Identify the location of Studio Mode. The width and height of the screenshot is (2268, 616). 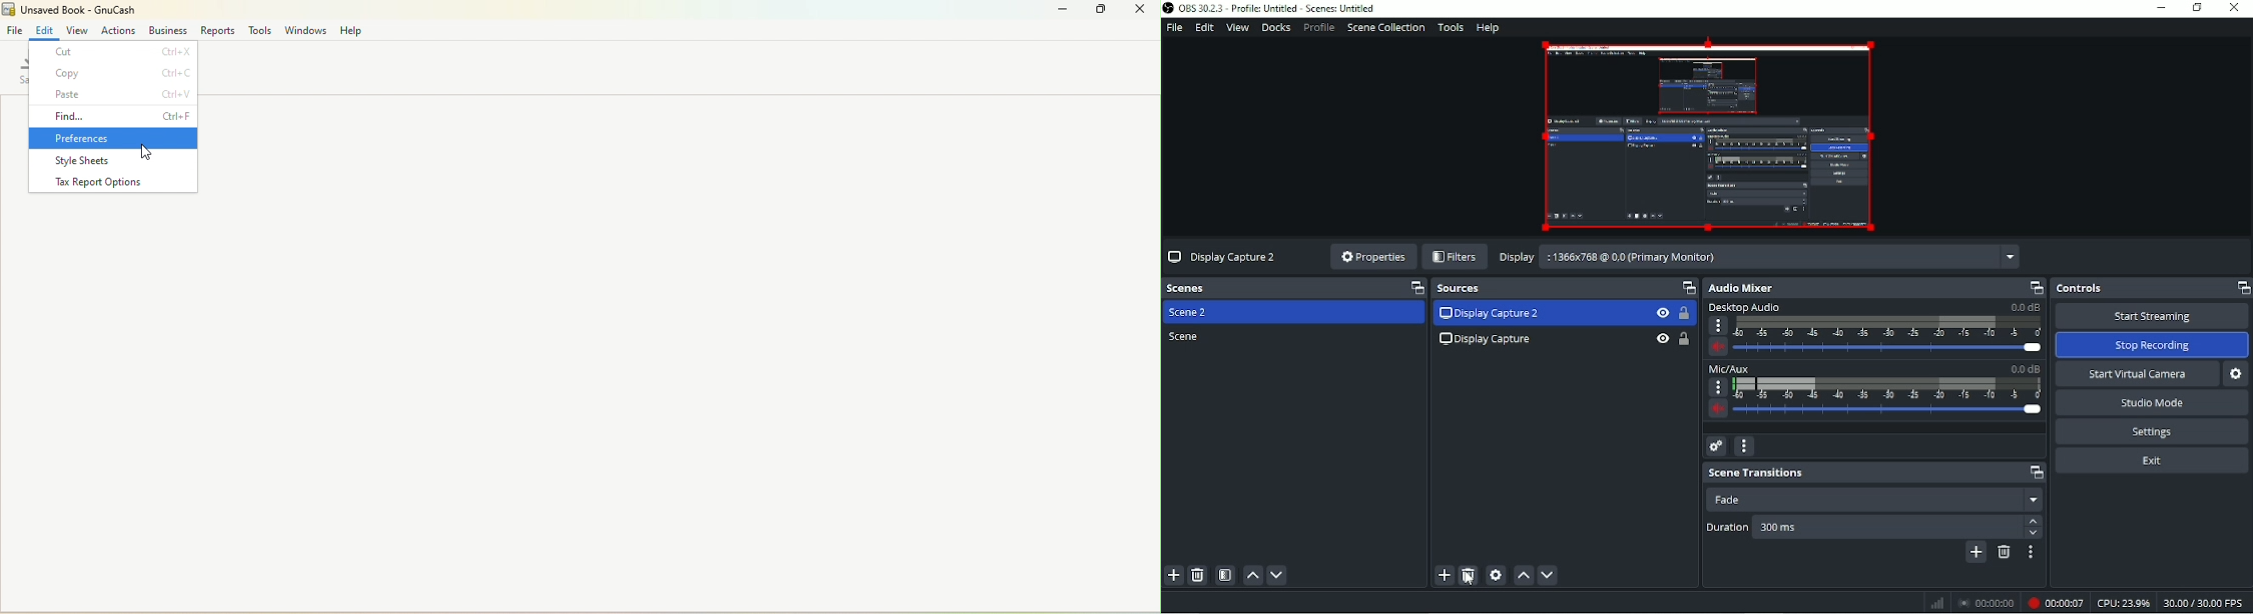
(2154, 403).